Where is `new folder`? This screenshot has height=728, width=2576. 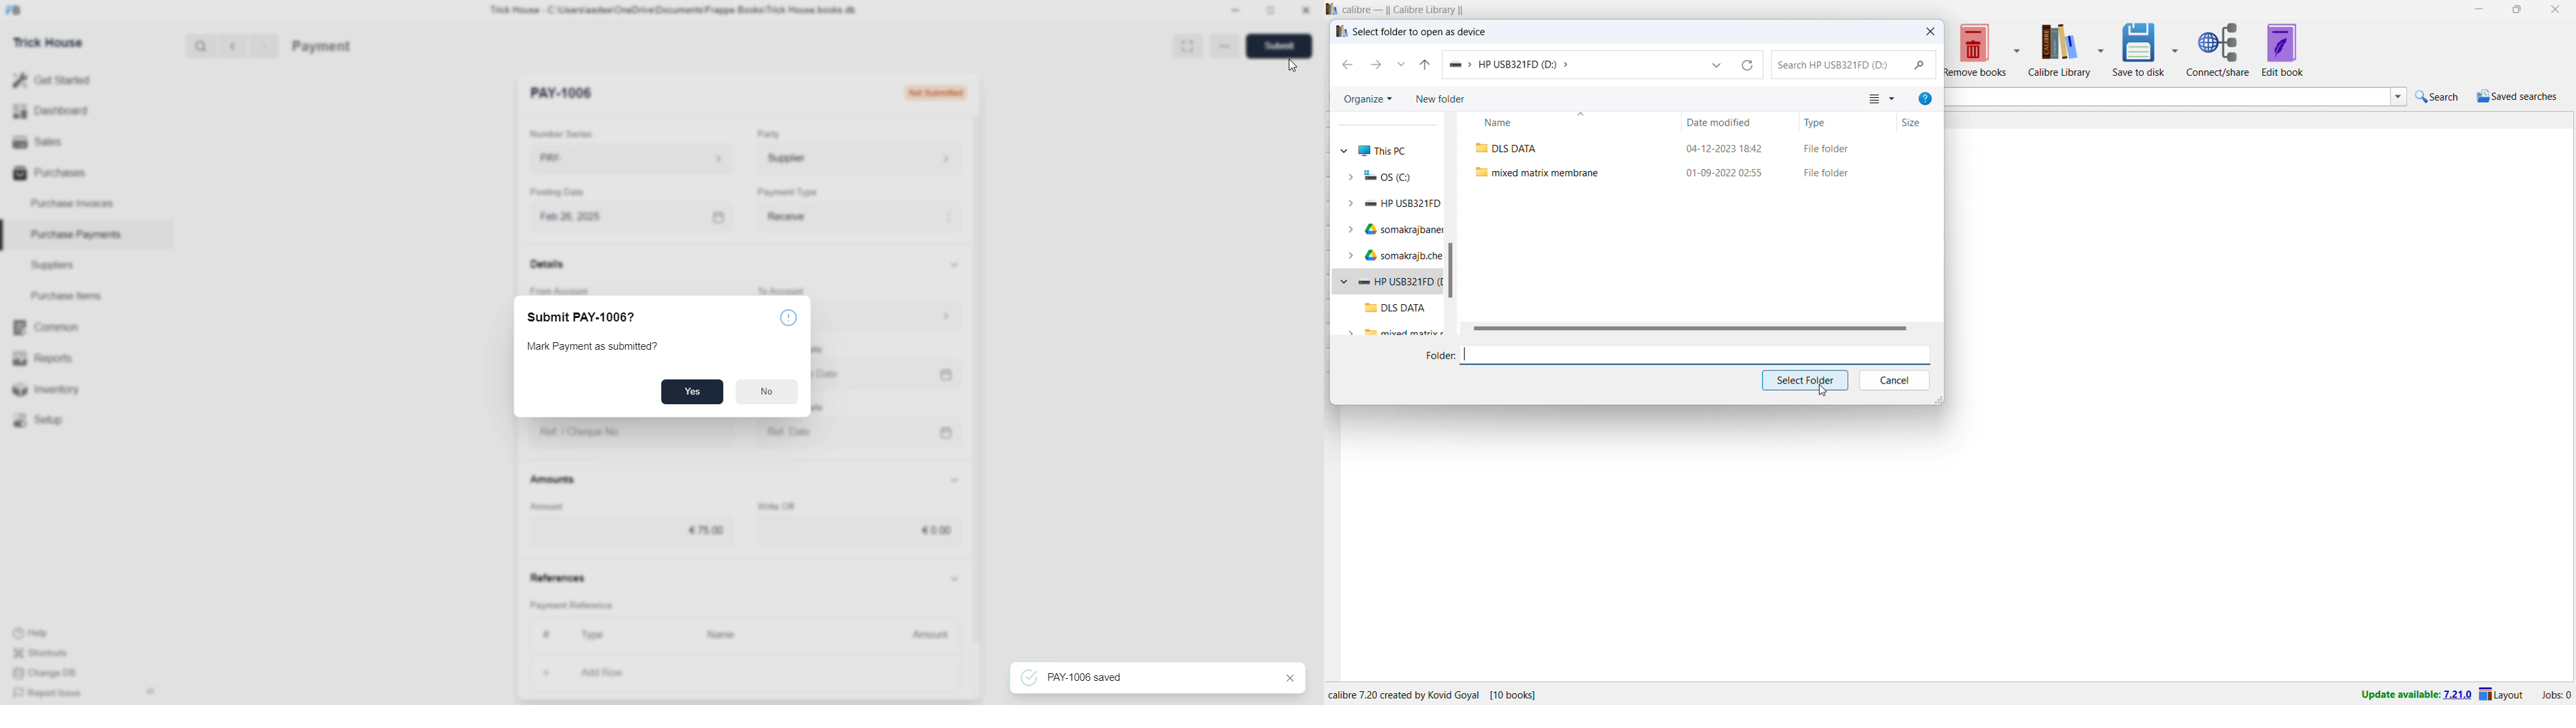 new folder is located at coordinates (1439, 99).